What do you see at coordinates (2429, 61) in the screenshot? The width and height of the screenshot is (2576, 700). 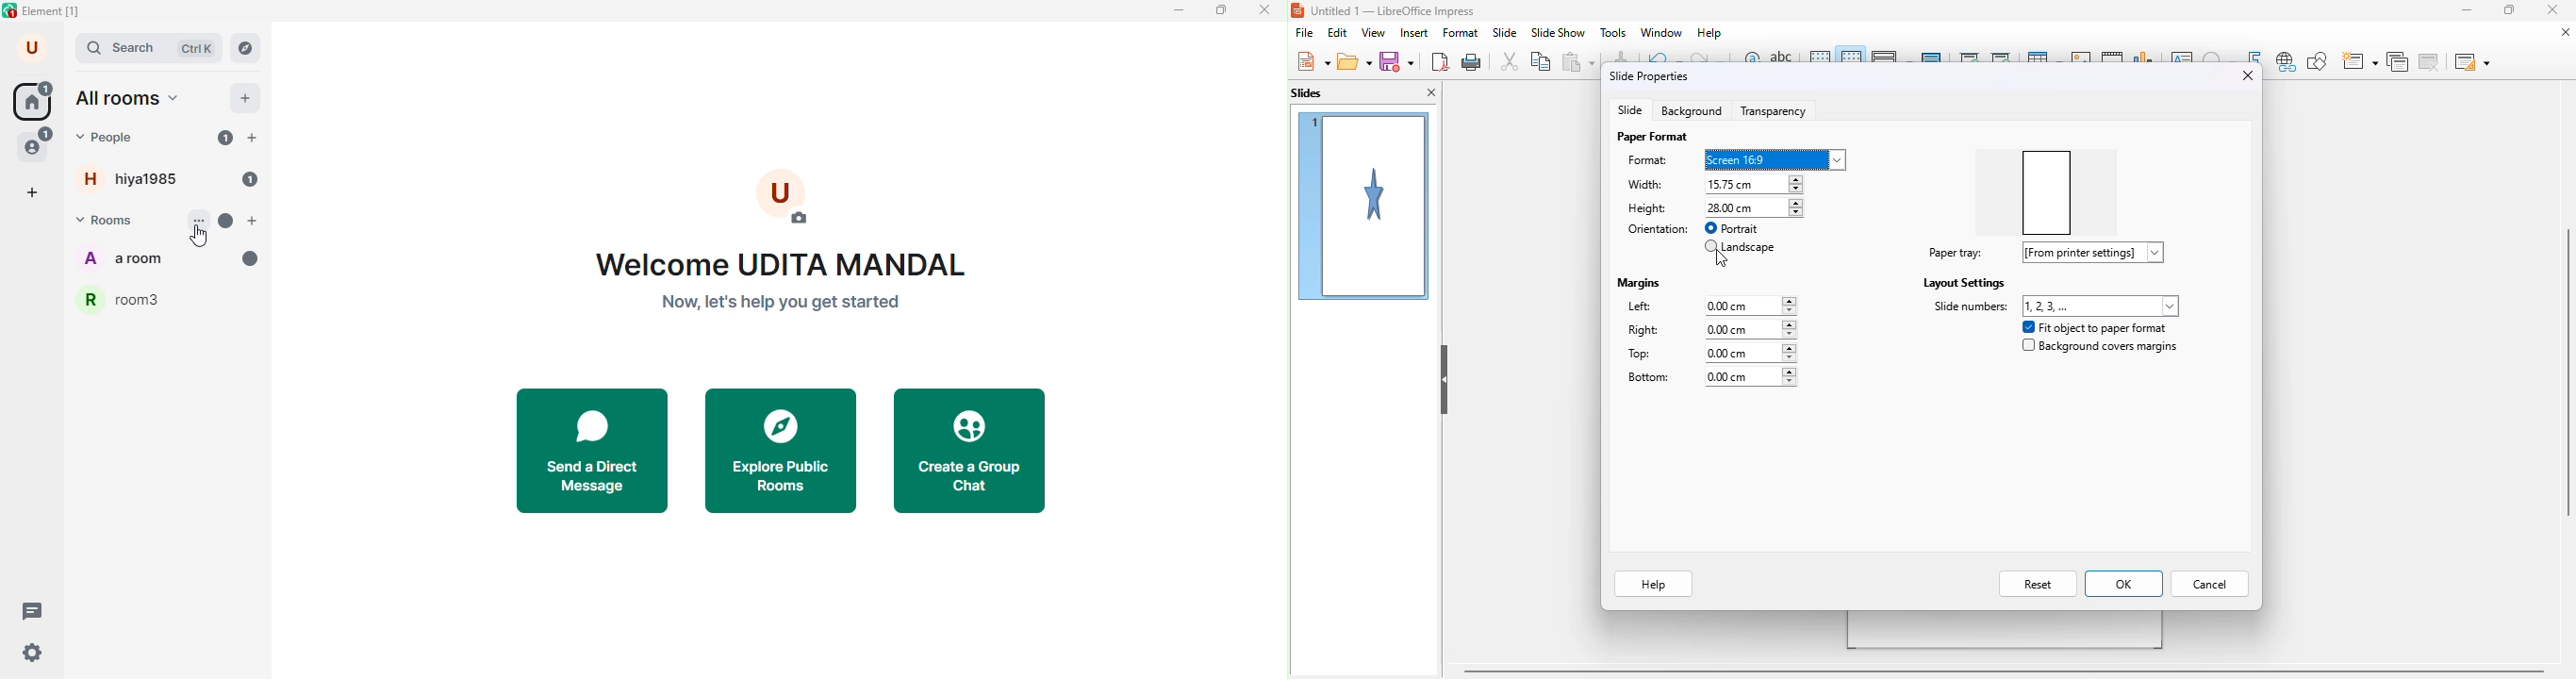 I see `delete slide` at bounding box center [2429, 61].